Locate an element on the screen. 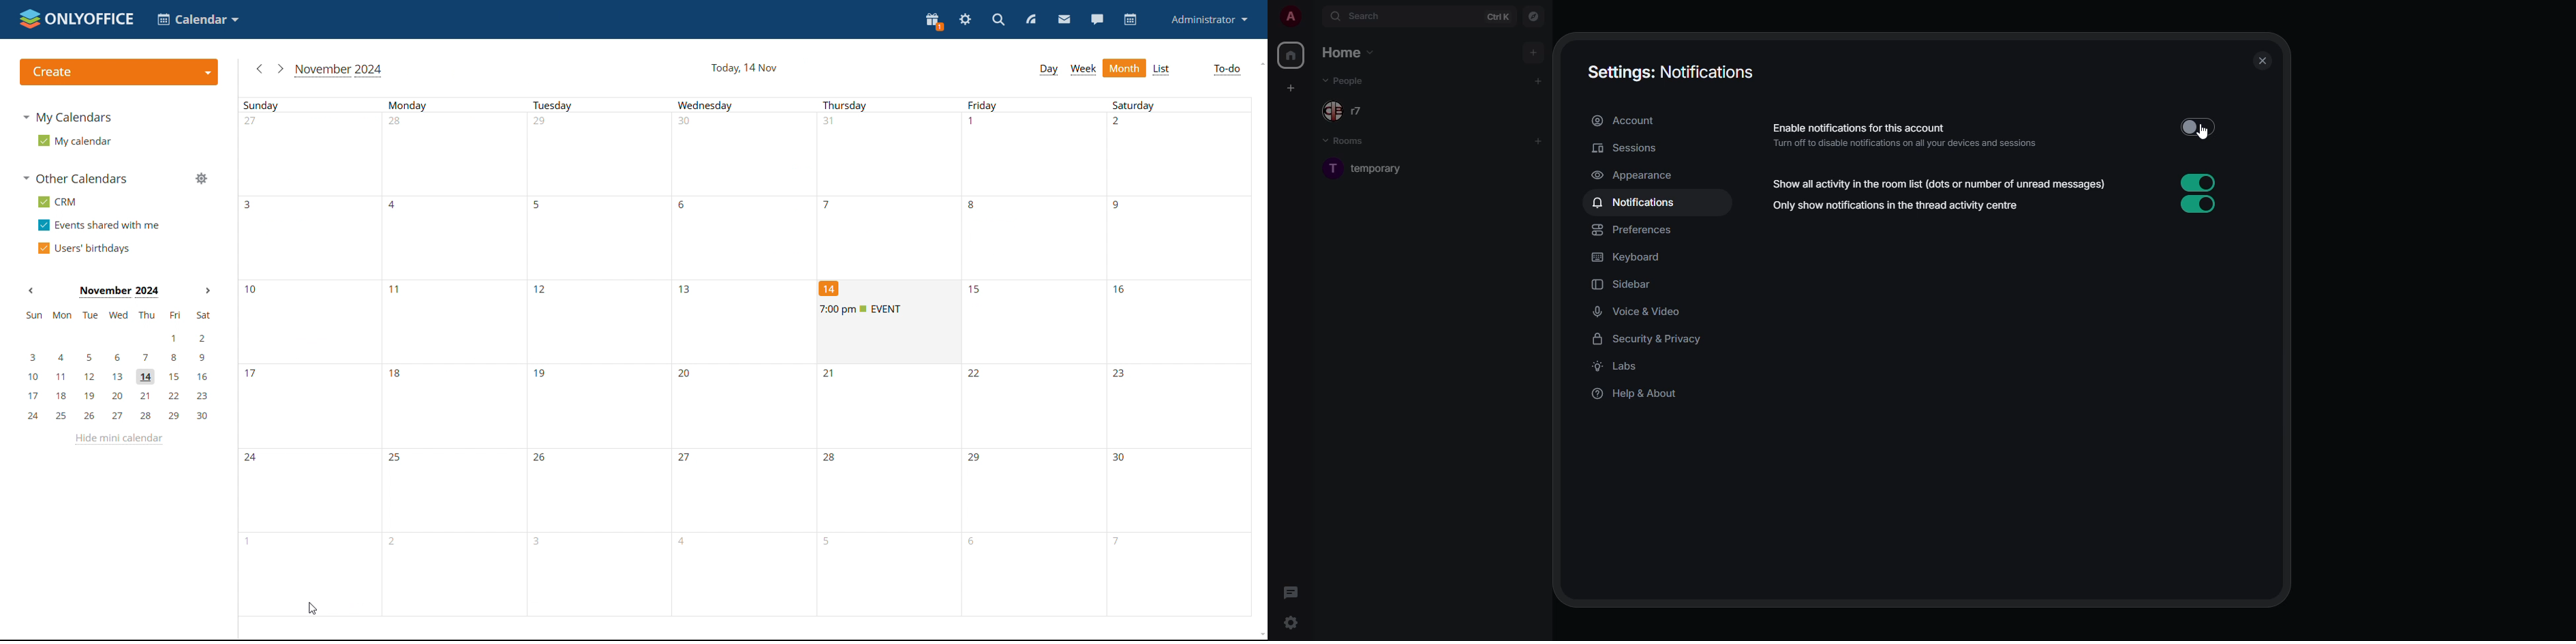 The width and height of the screenshot is (2576, 644). only show notifications in the thread activity centre is located at coordinates (1897, 205).